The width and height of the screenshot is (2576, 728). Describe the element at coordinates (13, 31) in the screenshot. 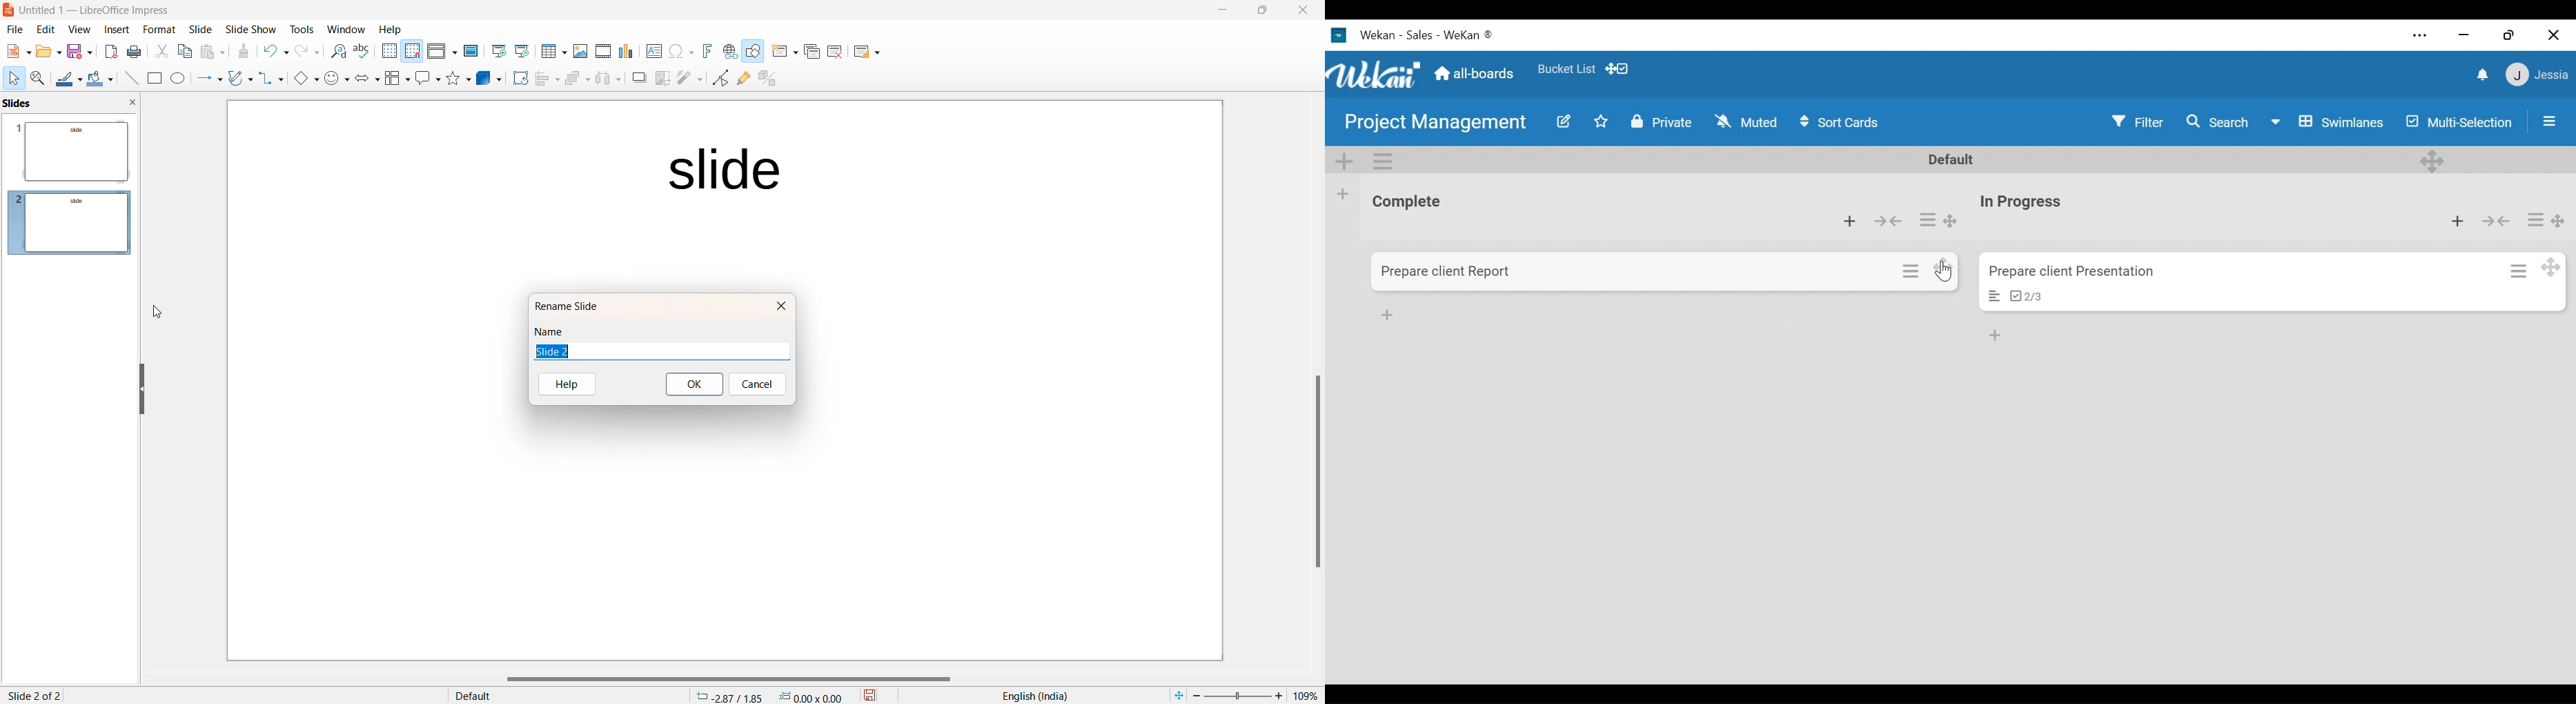

I see `file` at that location.